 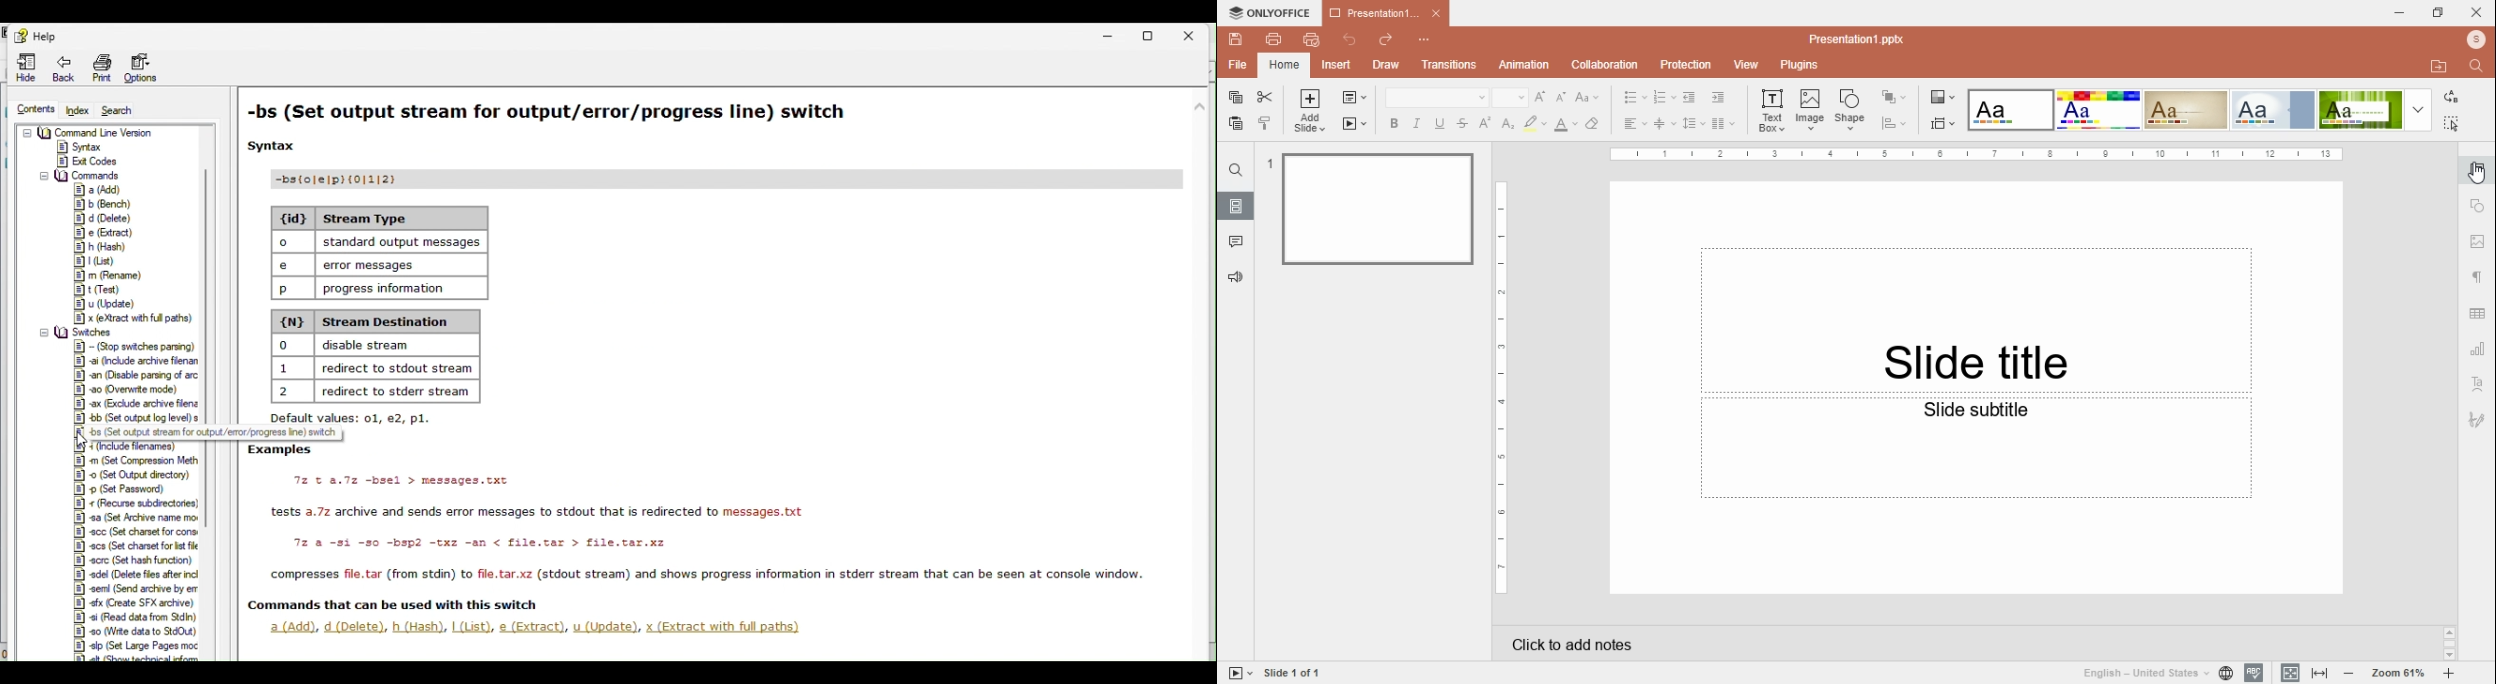 What do you see at coordinates (1240, 672) in the screenshot?
I see `start slideshow` at bounding box center [1240, 672].